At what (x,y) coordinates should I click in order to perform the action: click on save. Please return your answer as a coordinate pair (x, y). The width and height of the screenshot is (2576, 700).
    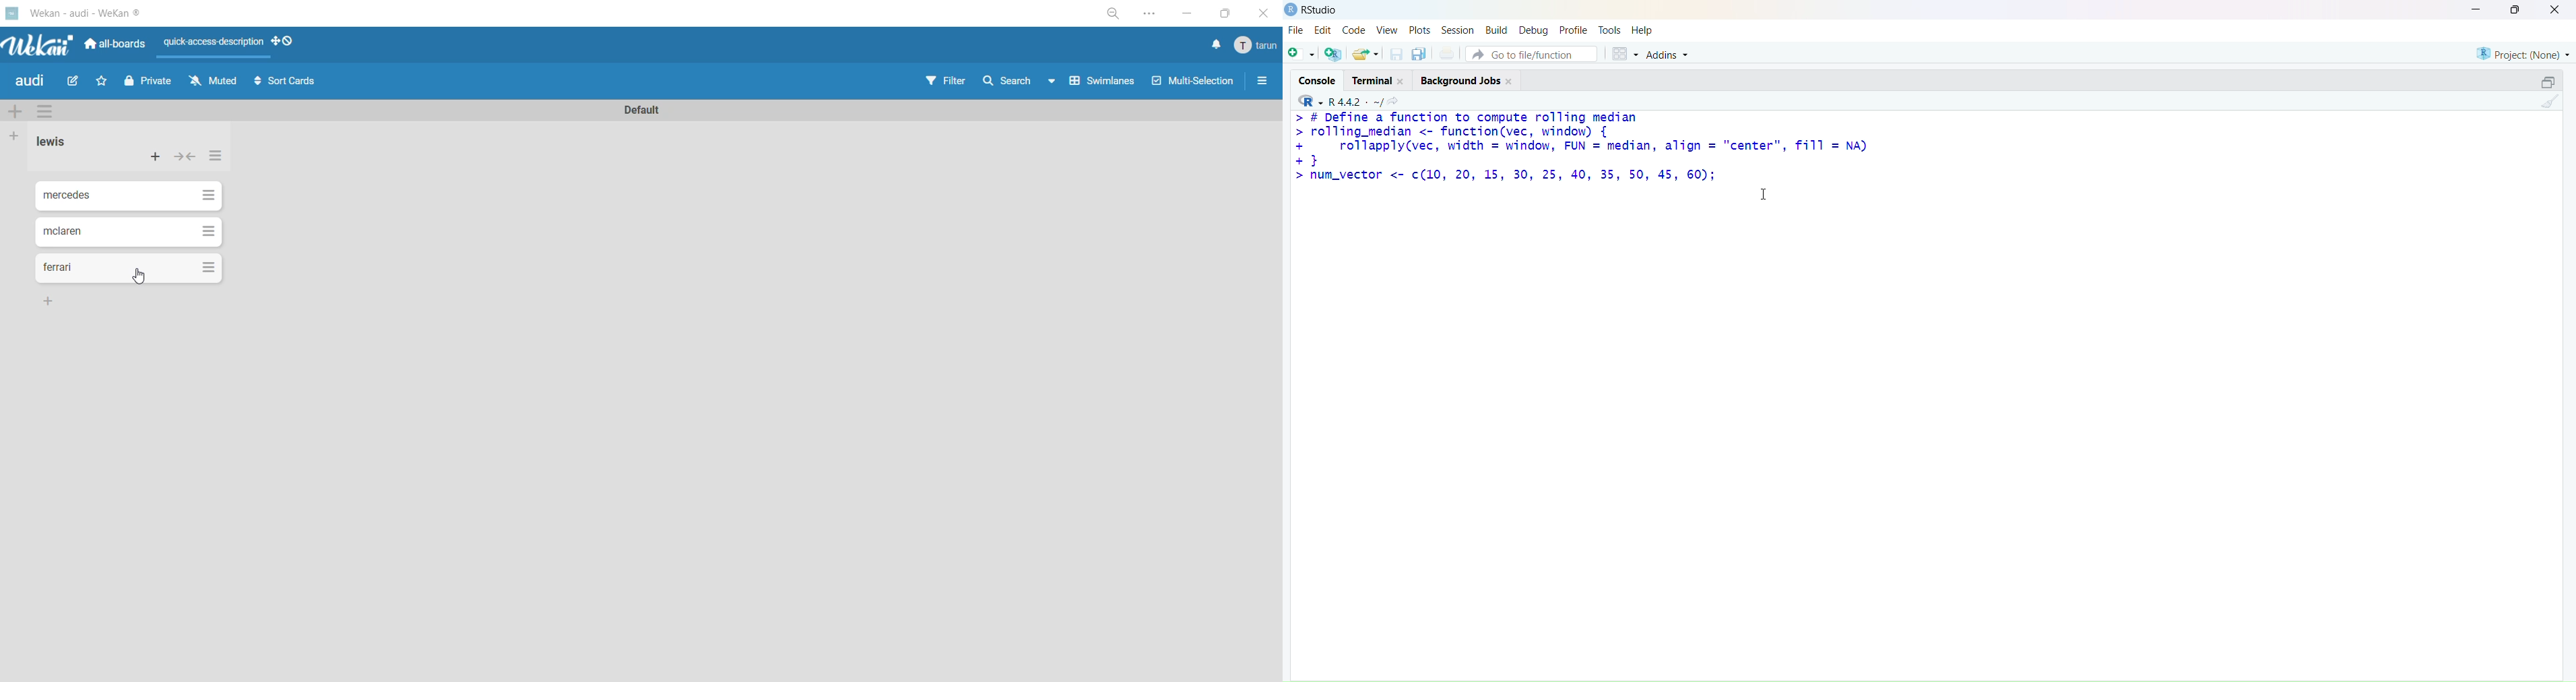
    Looking at the image, I should click on (1398, 54).